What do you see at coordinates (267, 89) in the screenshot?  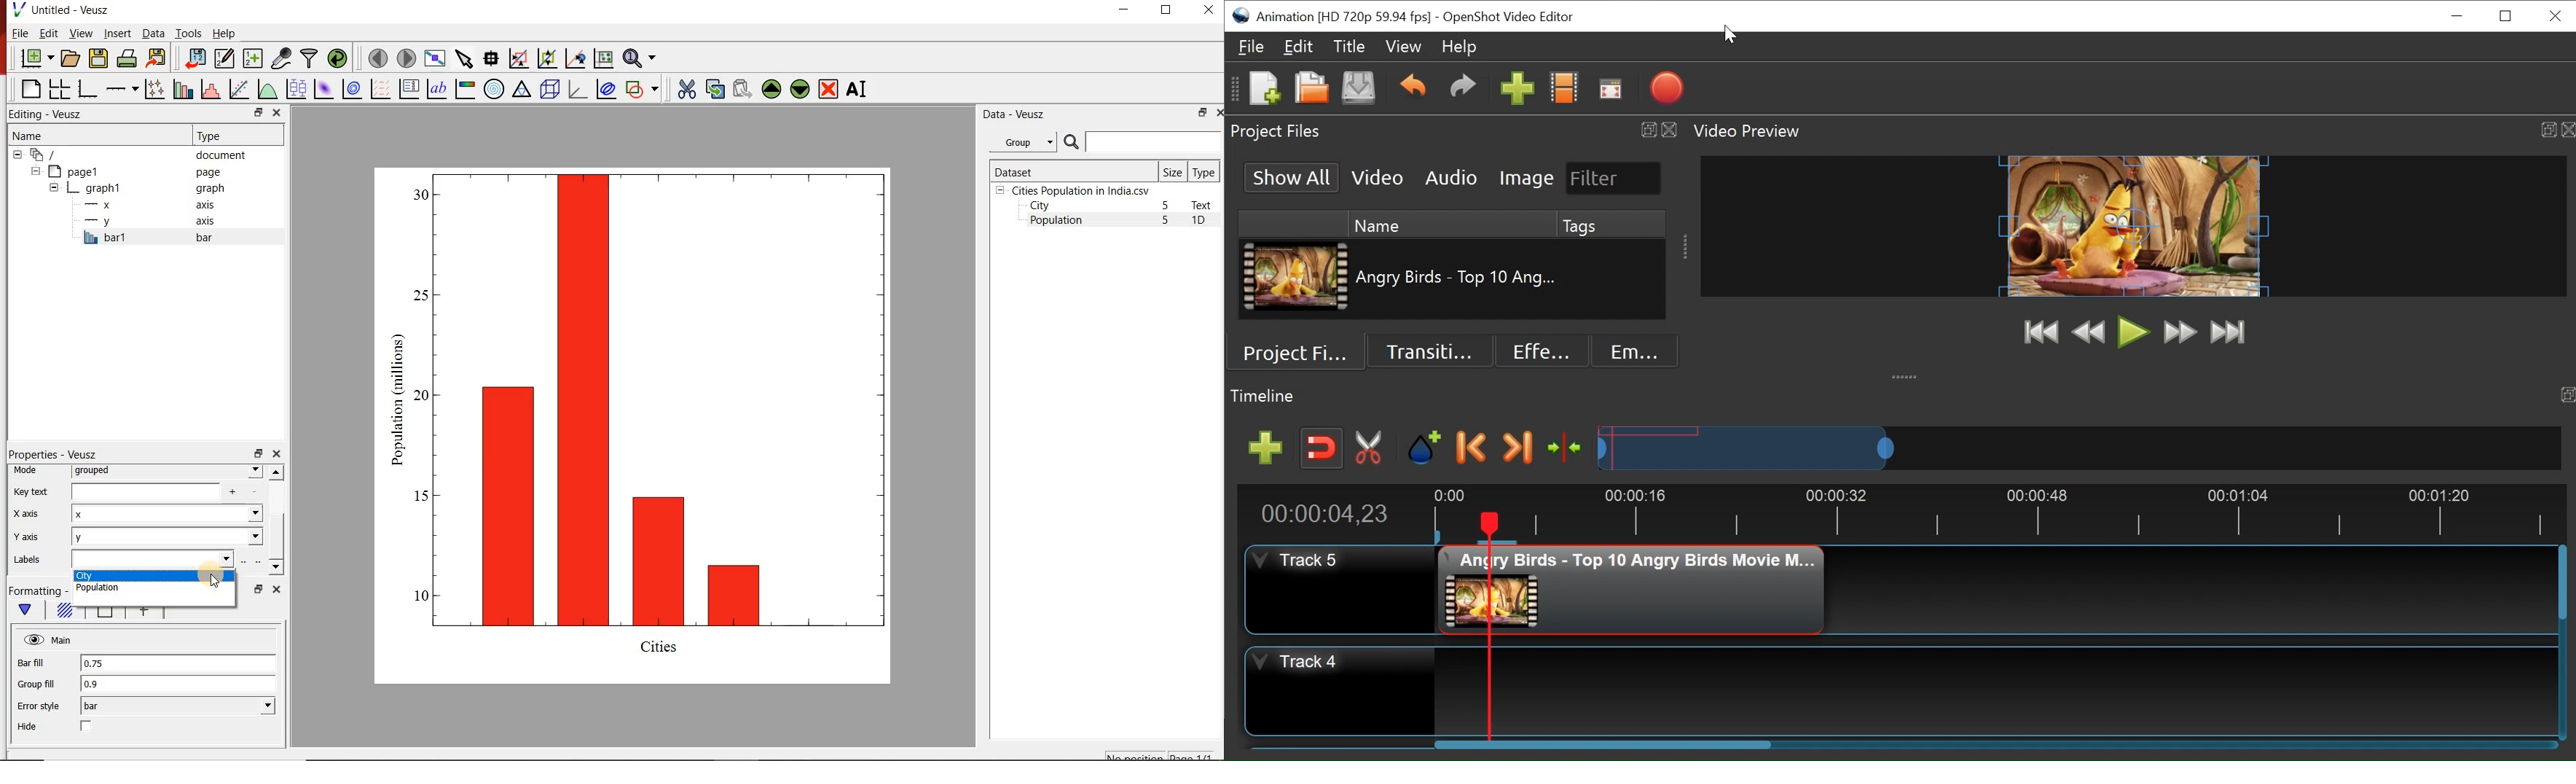 I see `plot a function` at bounding box center [267, 89].